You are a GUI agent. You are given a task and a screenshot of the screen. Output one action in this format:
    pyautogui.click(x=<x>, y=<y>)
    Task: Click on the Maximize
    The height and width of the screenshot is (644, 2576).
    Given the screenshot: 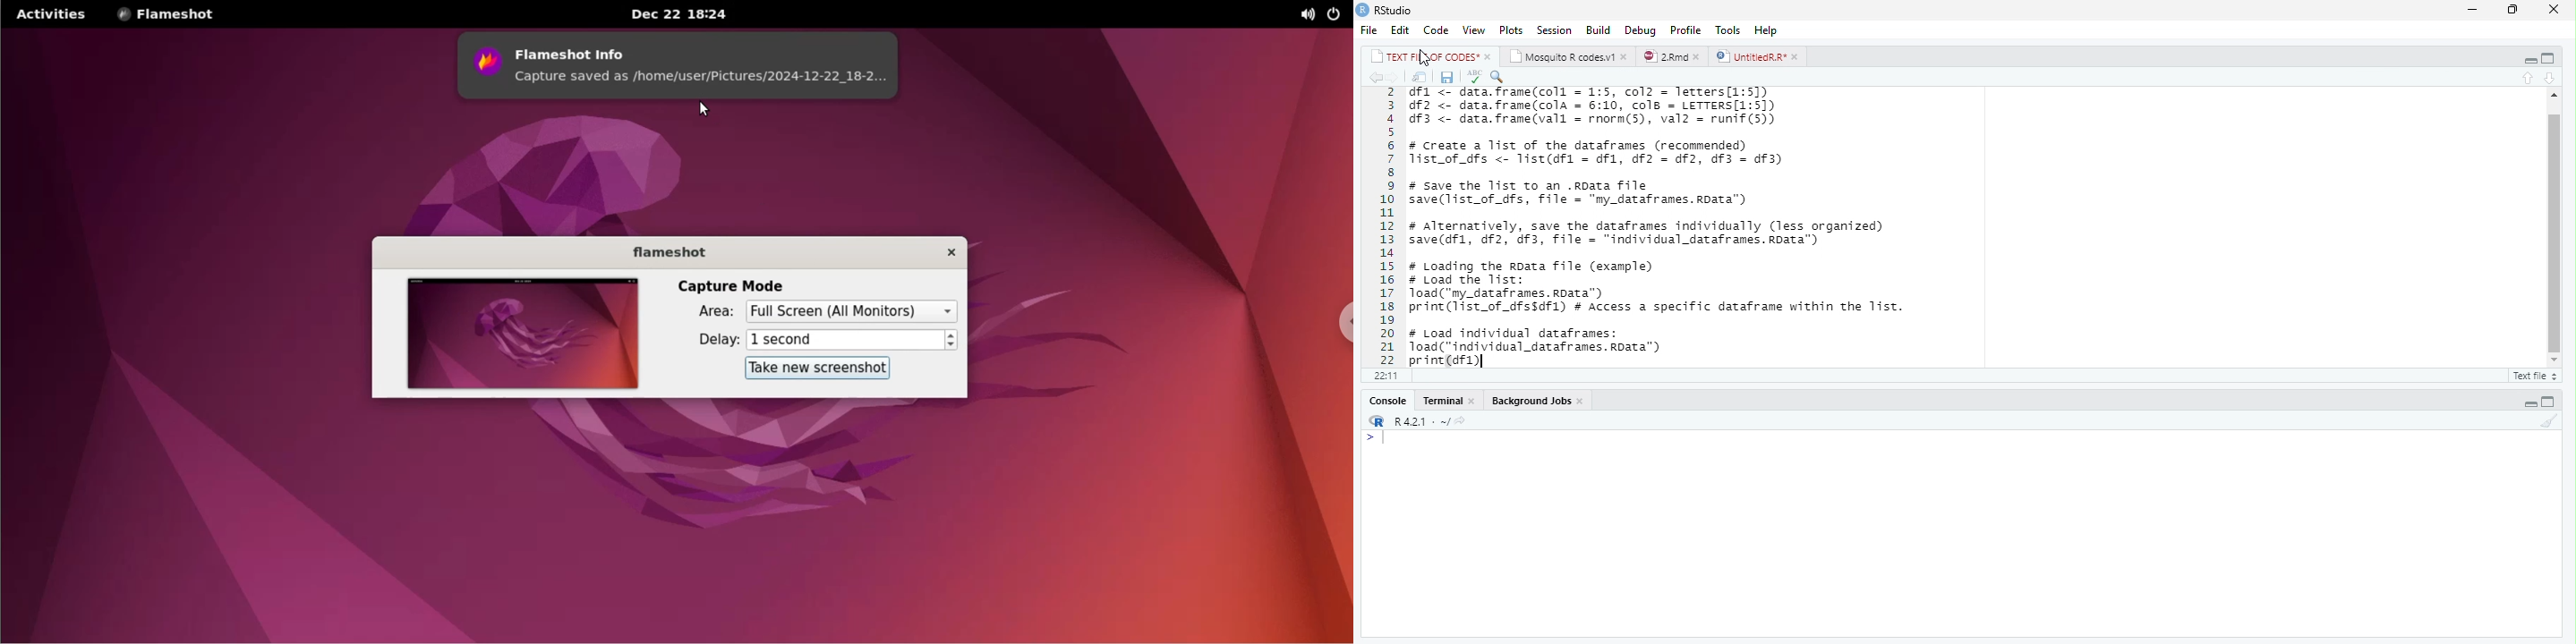 What is the action you would take?
    pyautogui.click(x=2515, y=9)
    